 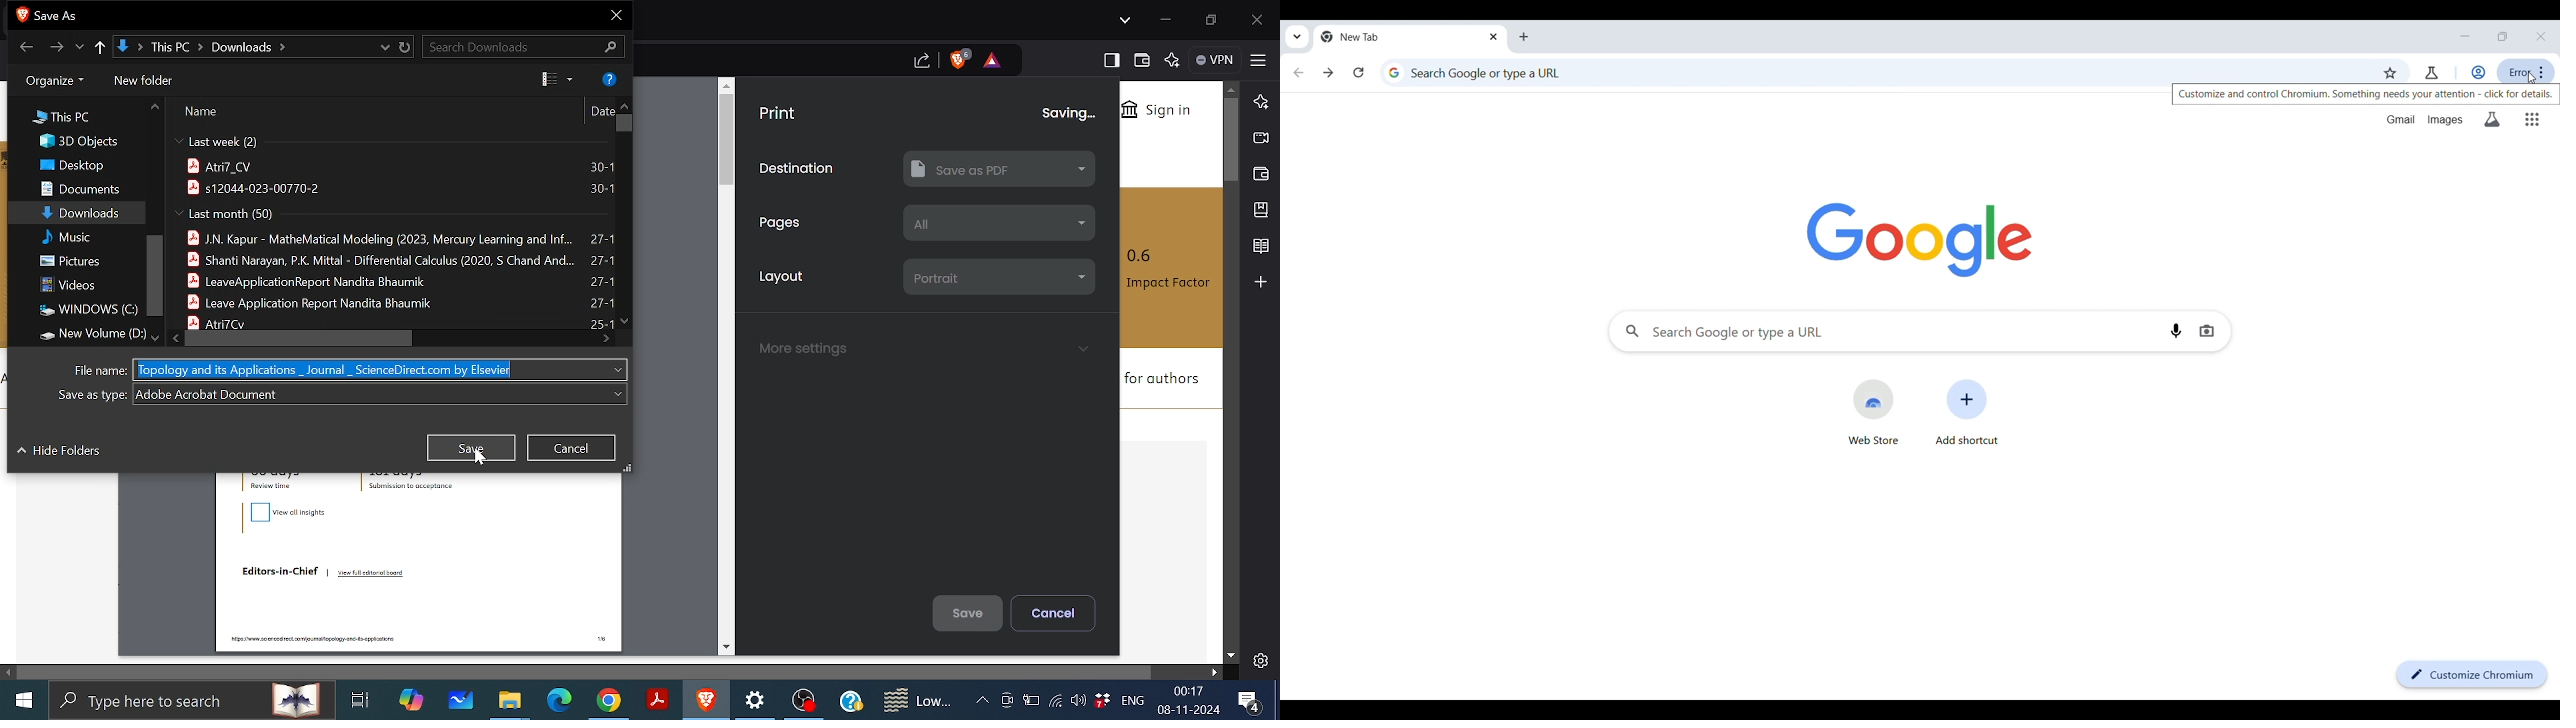 I want to click on Search tabs, so click(x=1127, y=21).